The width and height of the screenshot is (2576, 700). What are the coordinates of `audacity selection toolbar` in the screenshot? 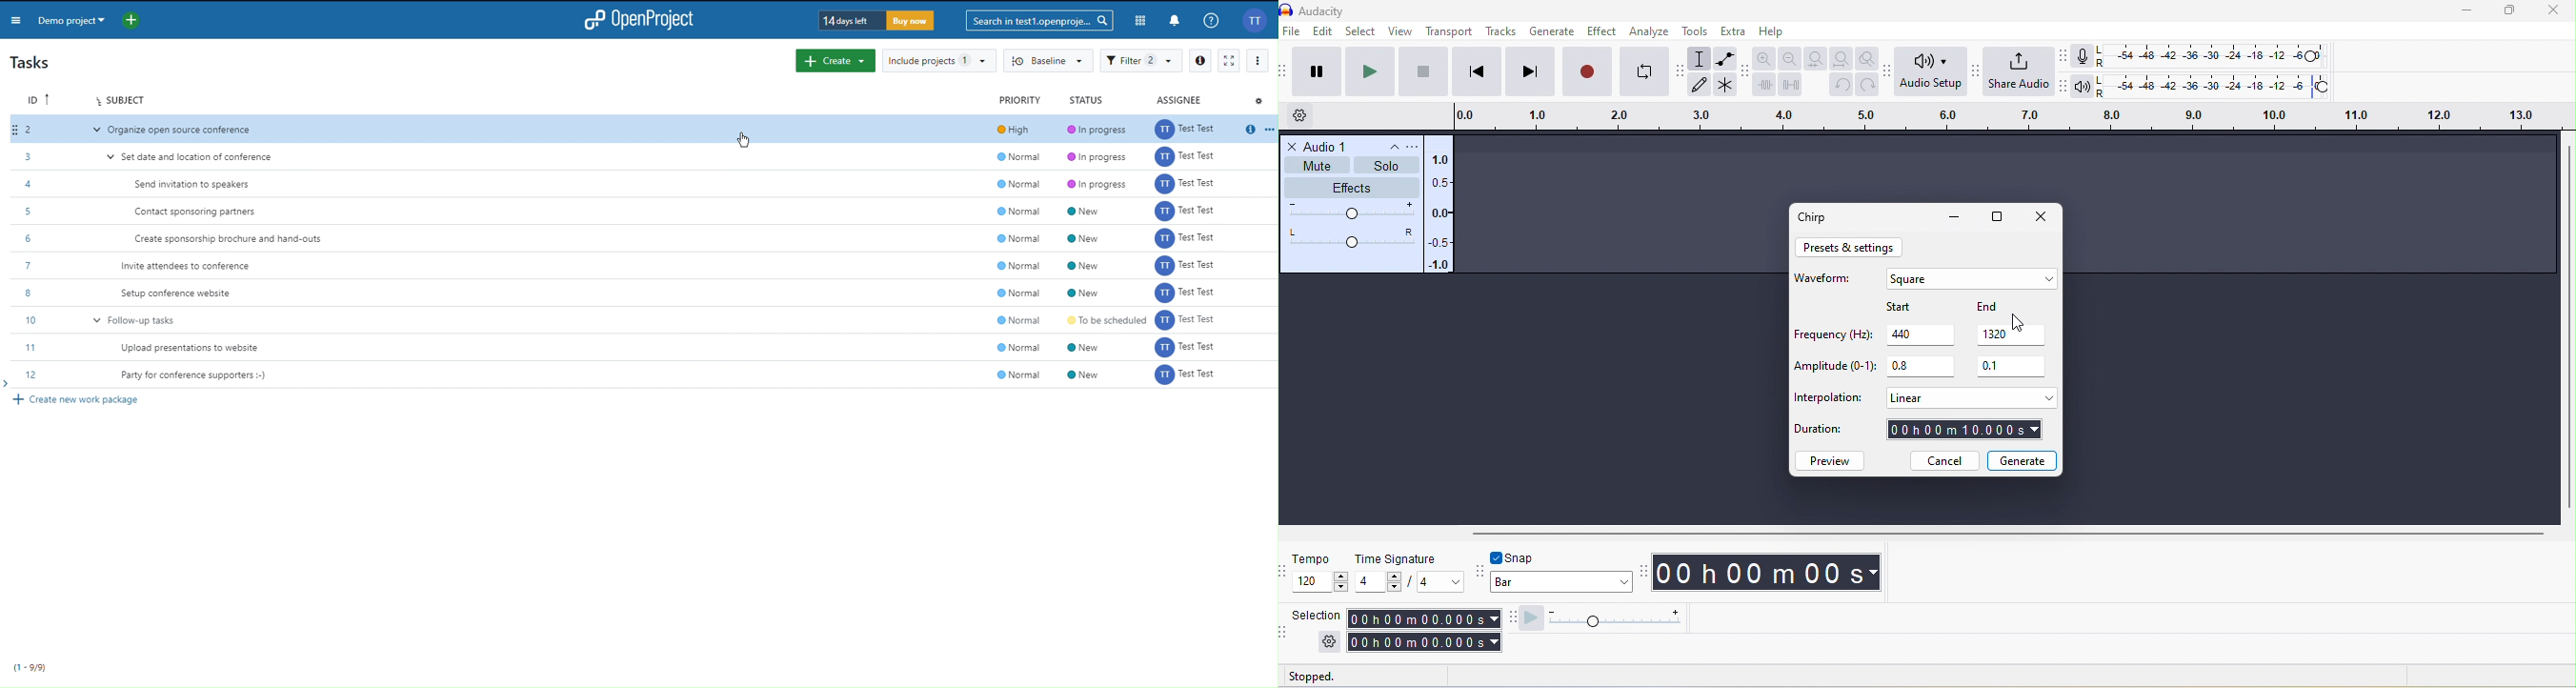 It's located at (1287, 631).